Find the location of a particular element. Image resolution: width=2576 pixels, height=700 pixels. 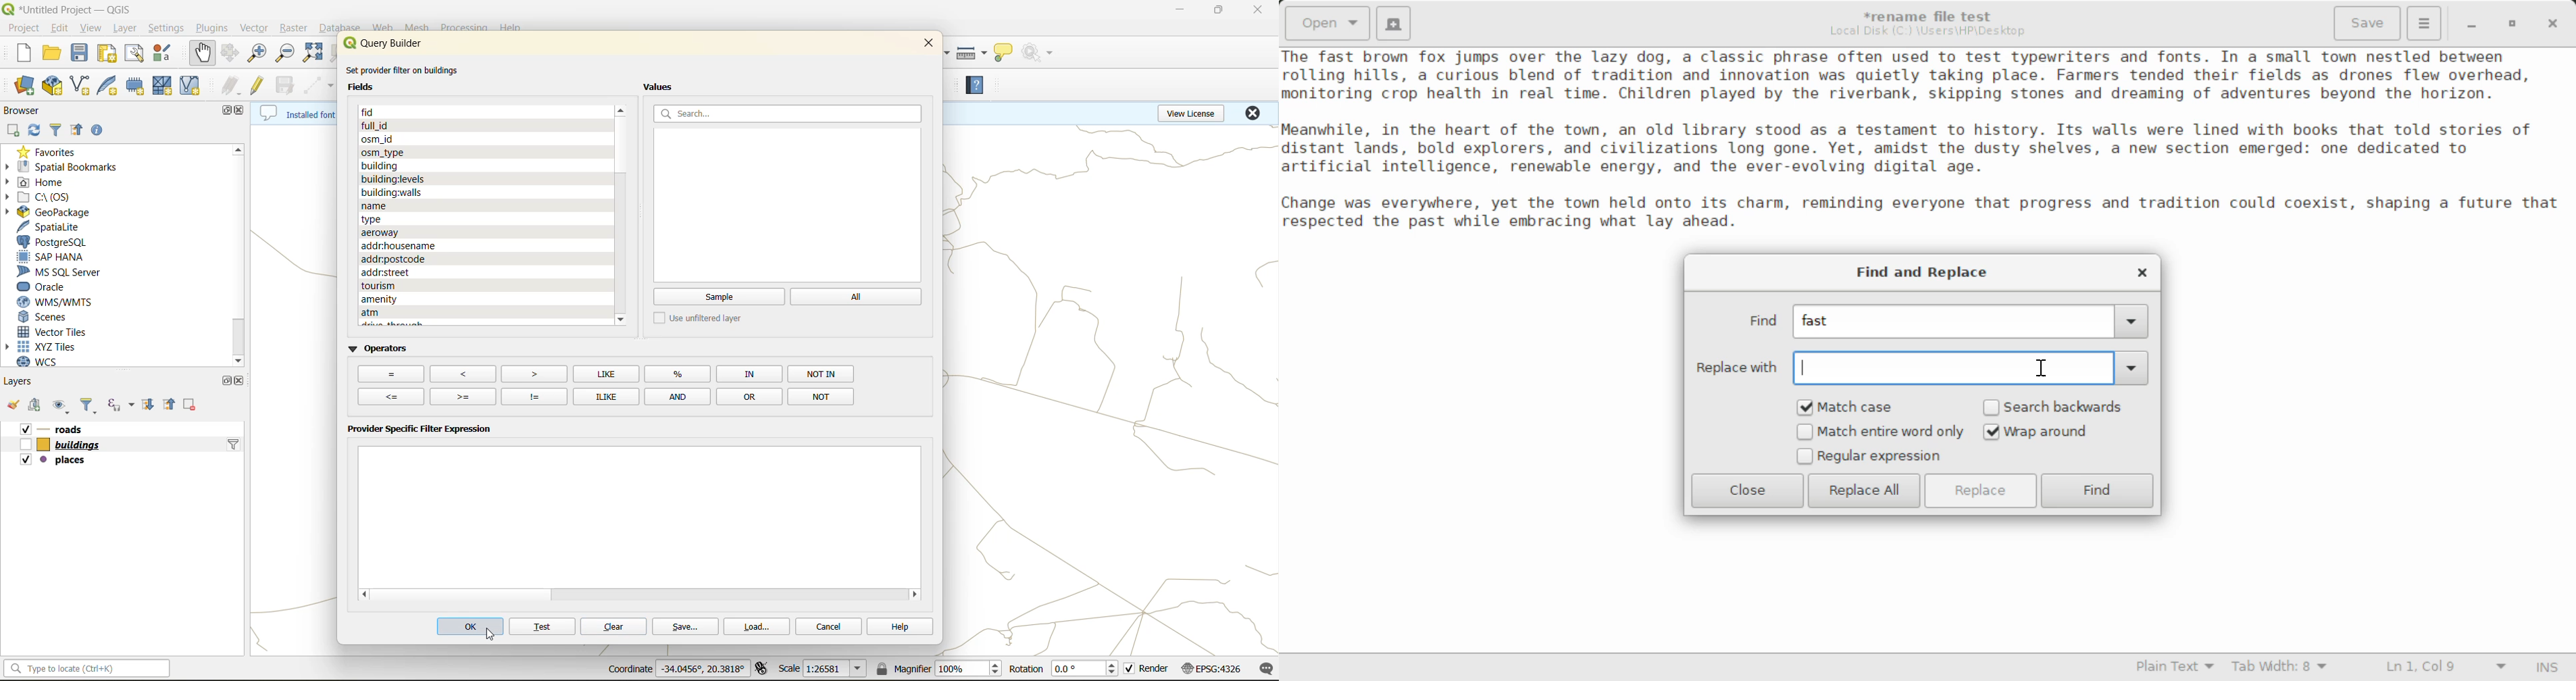

Match Case is located at coordinates (1854, 407).